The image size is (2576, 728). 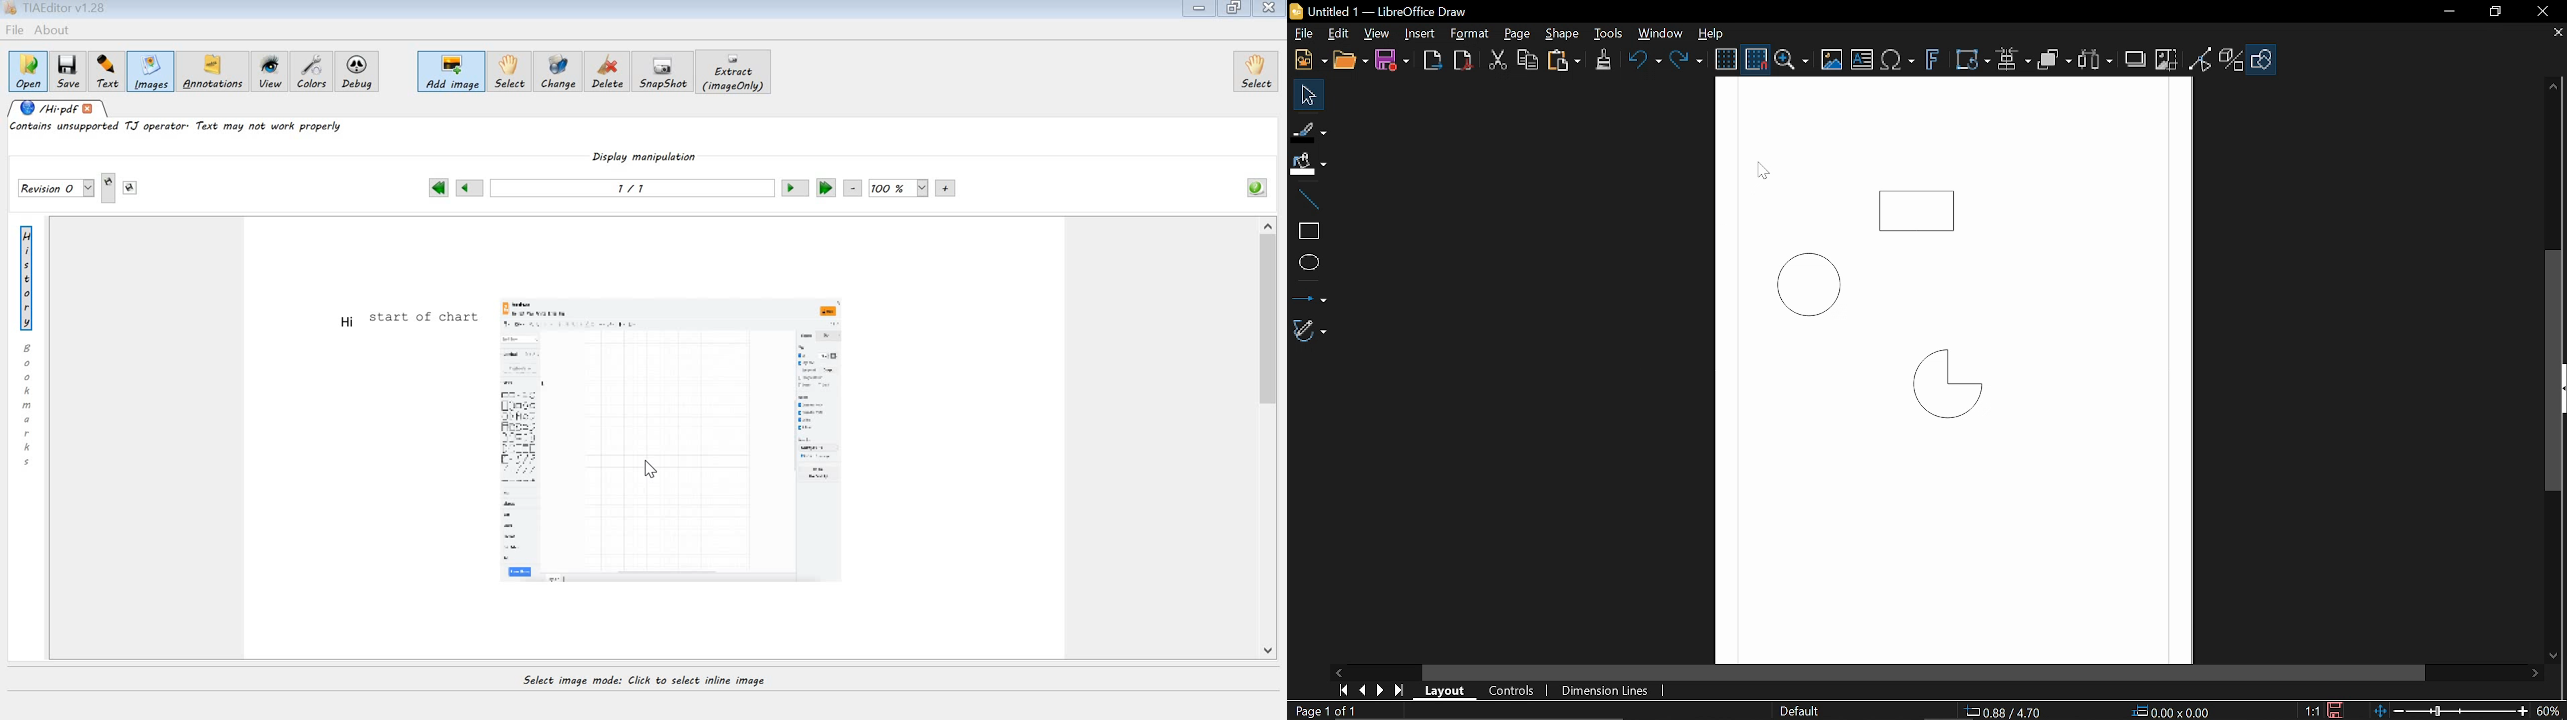 What do you see at coordinates (1759, 174) in the screenshot?
I see `Cursor` at bounding box center [1759, 174].